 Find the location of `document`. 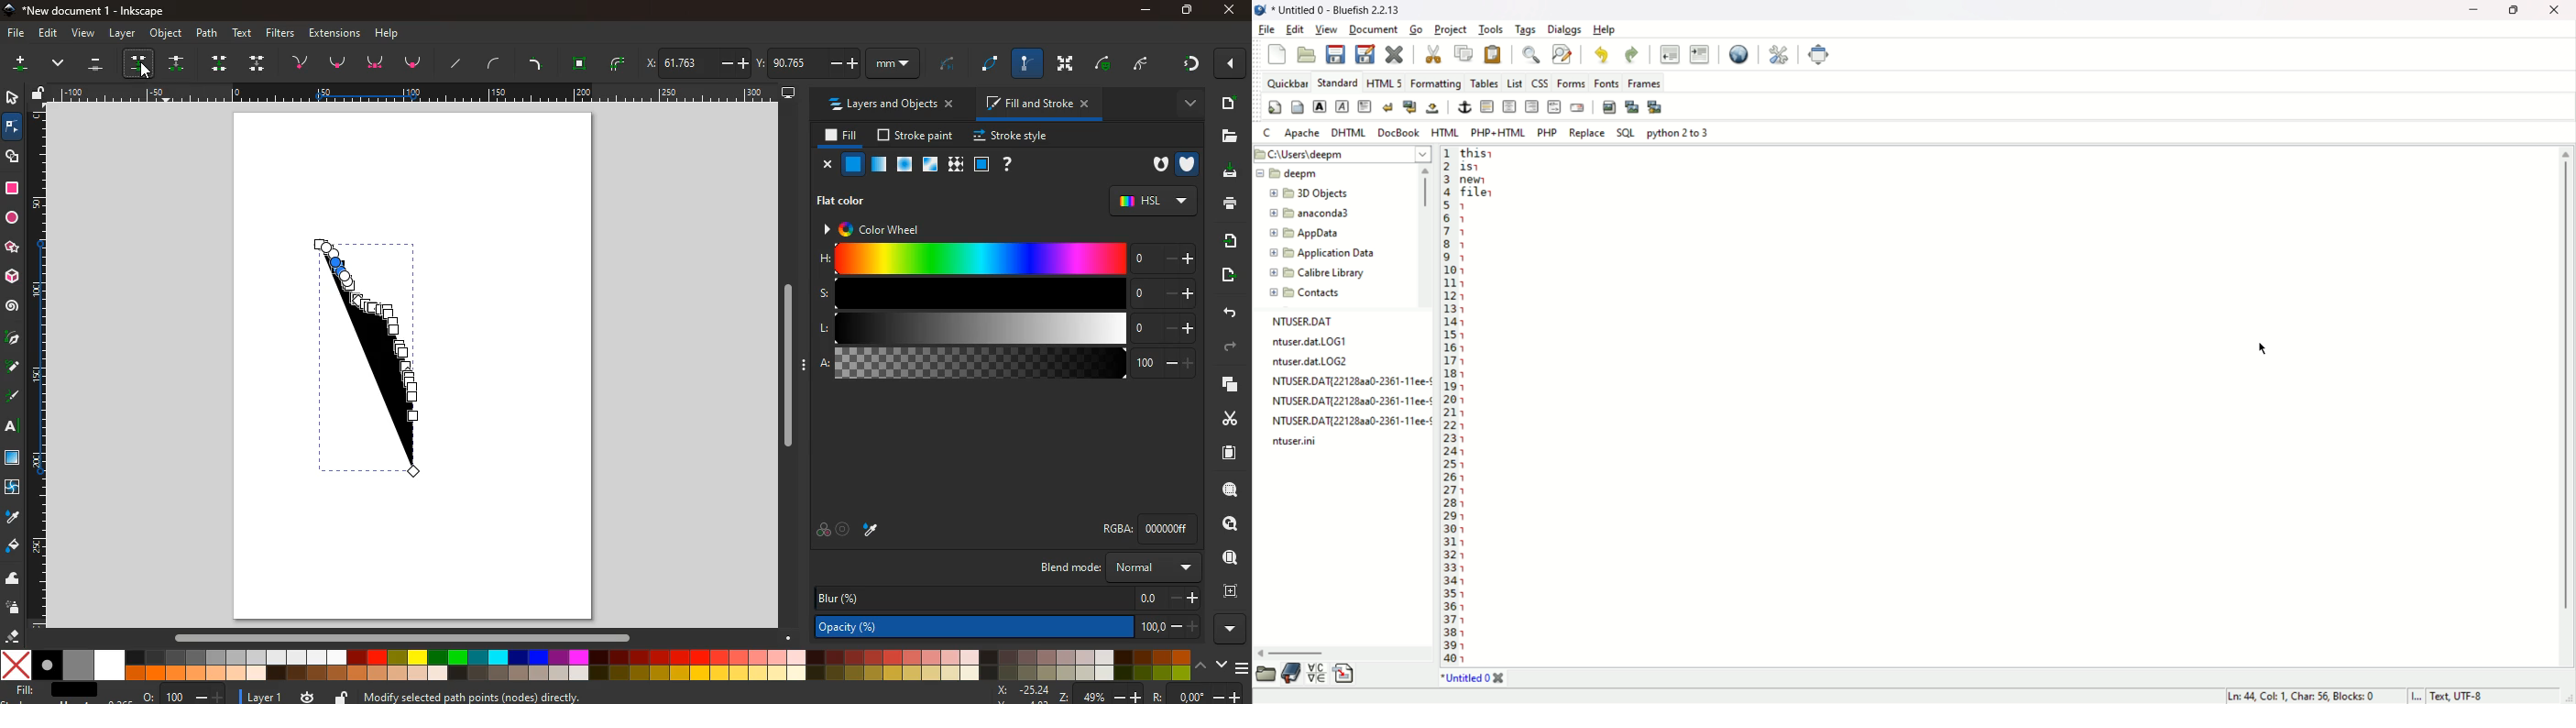

document is located at coordinates (1374, 30).